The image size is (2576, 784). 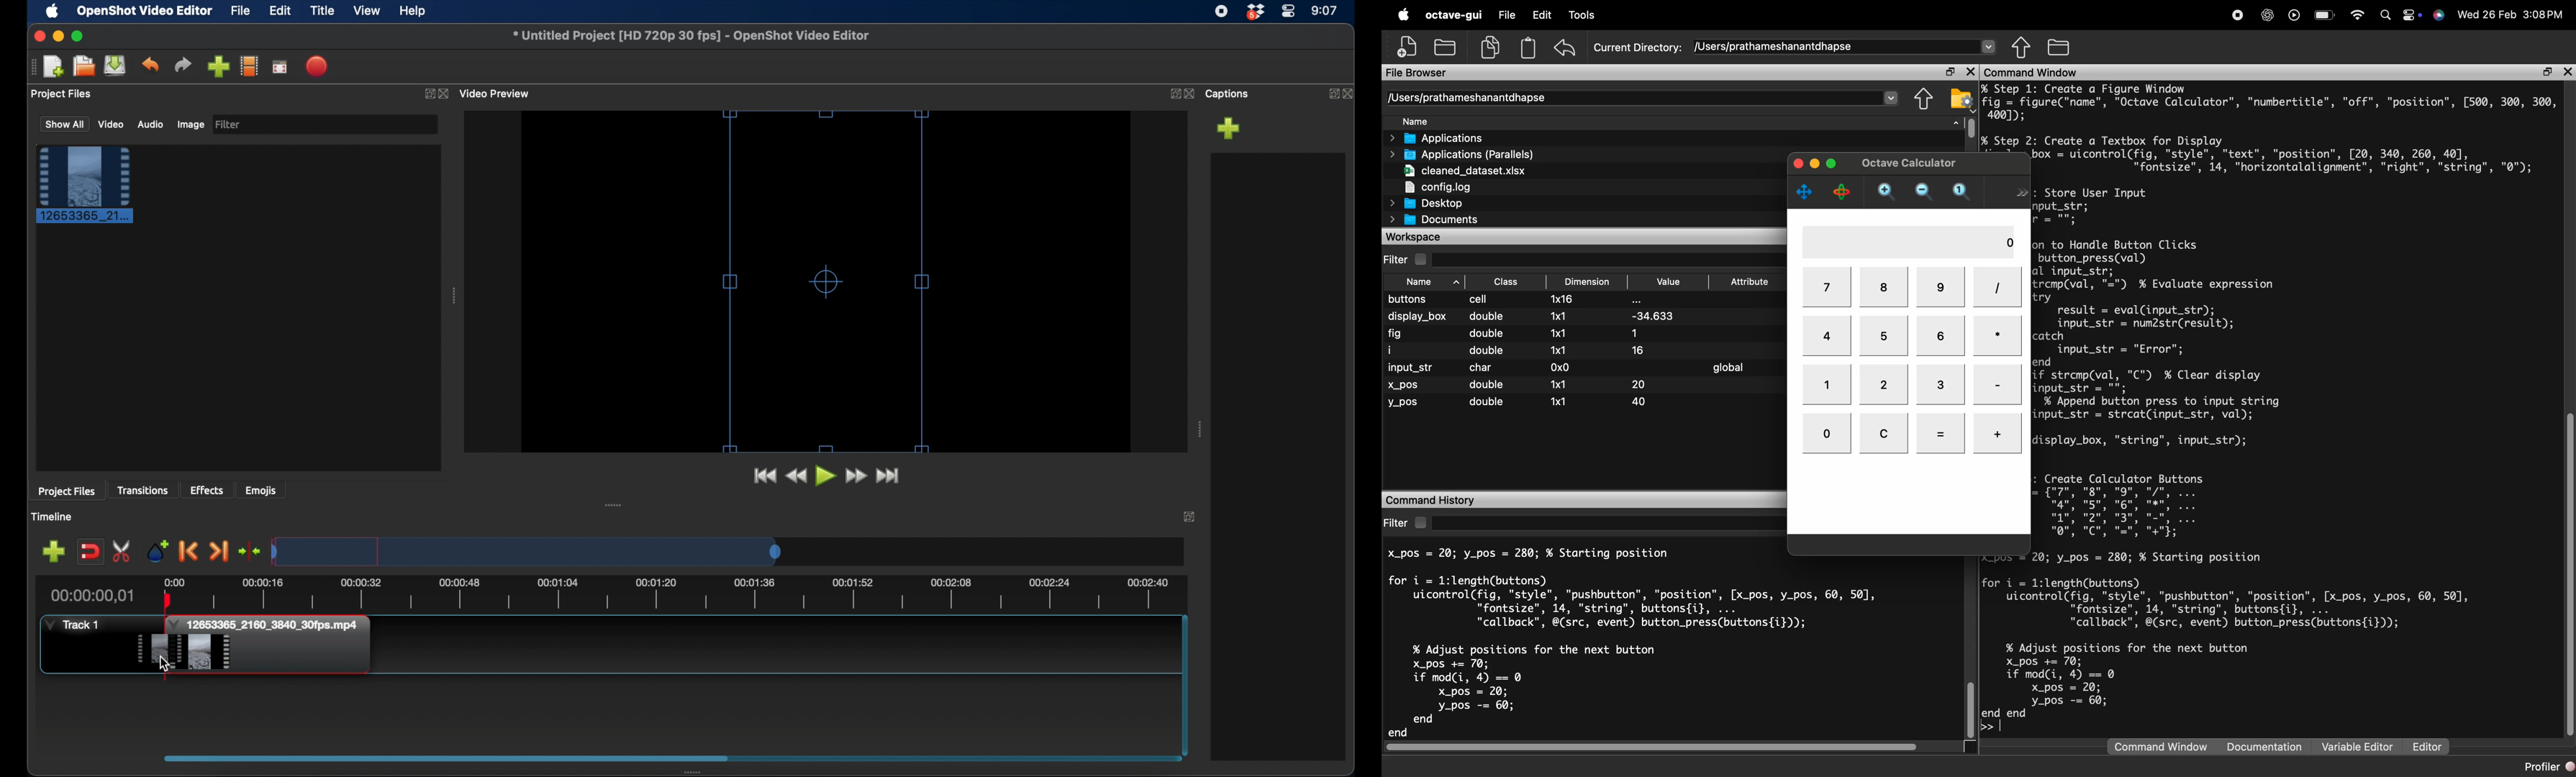 I want to click on control center, so click(x=2412, y=15).